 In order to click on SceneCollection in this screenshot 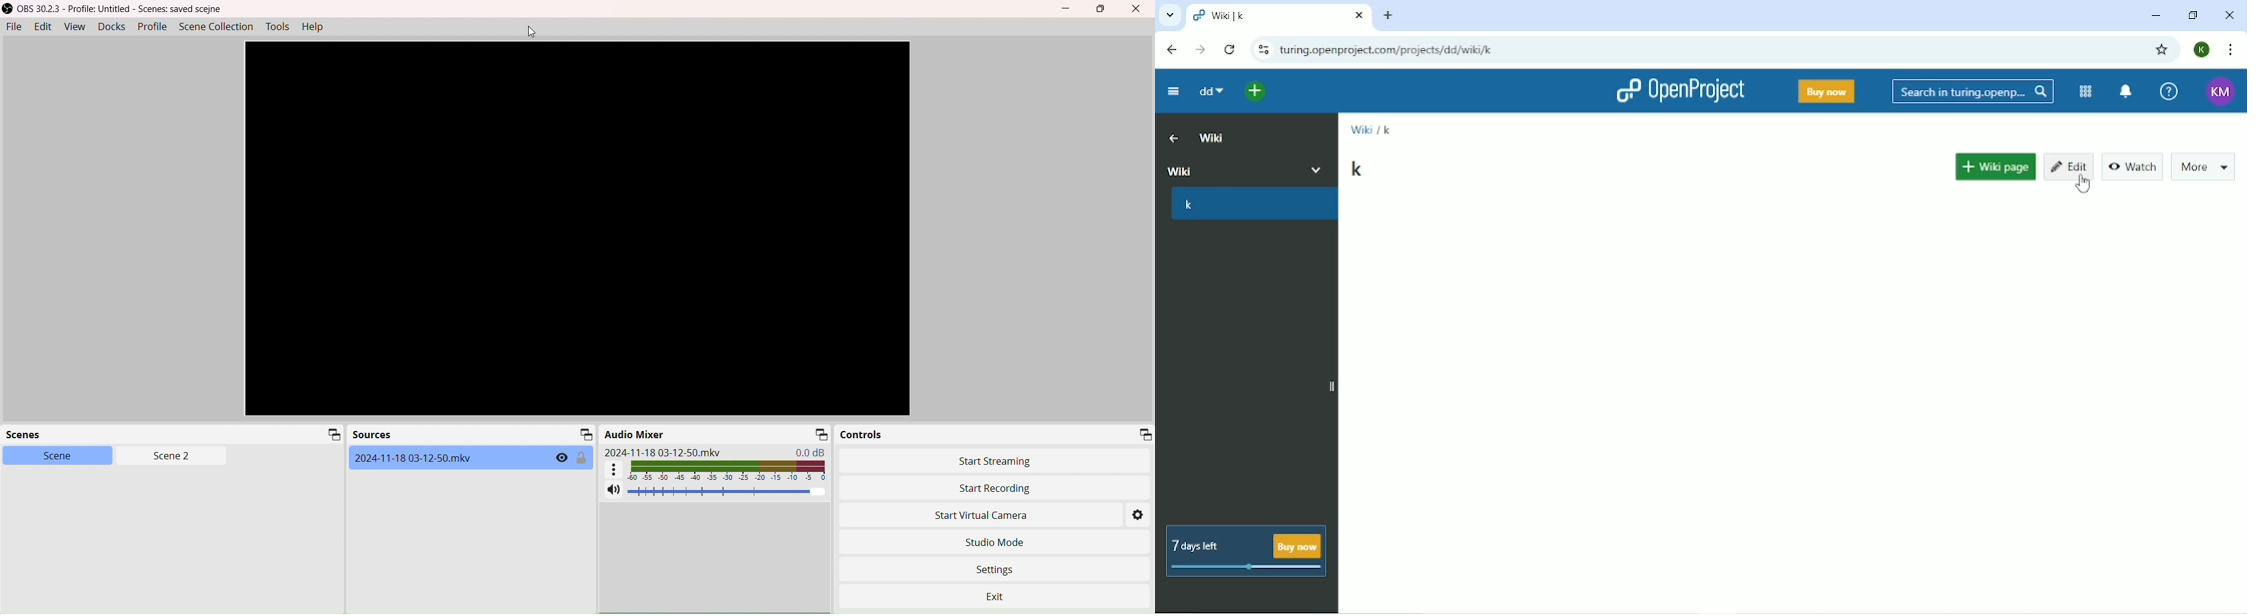, I will do `click(218, 26)`.